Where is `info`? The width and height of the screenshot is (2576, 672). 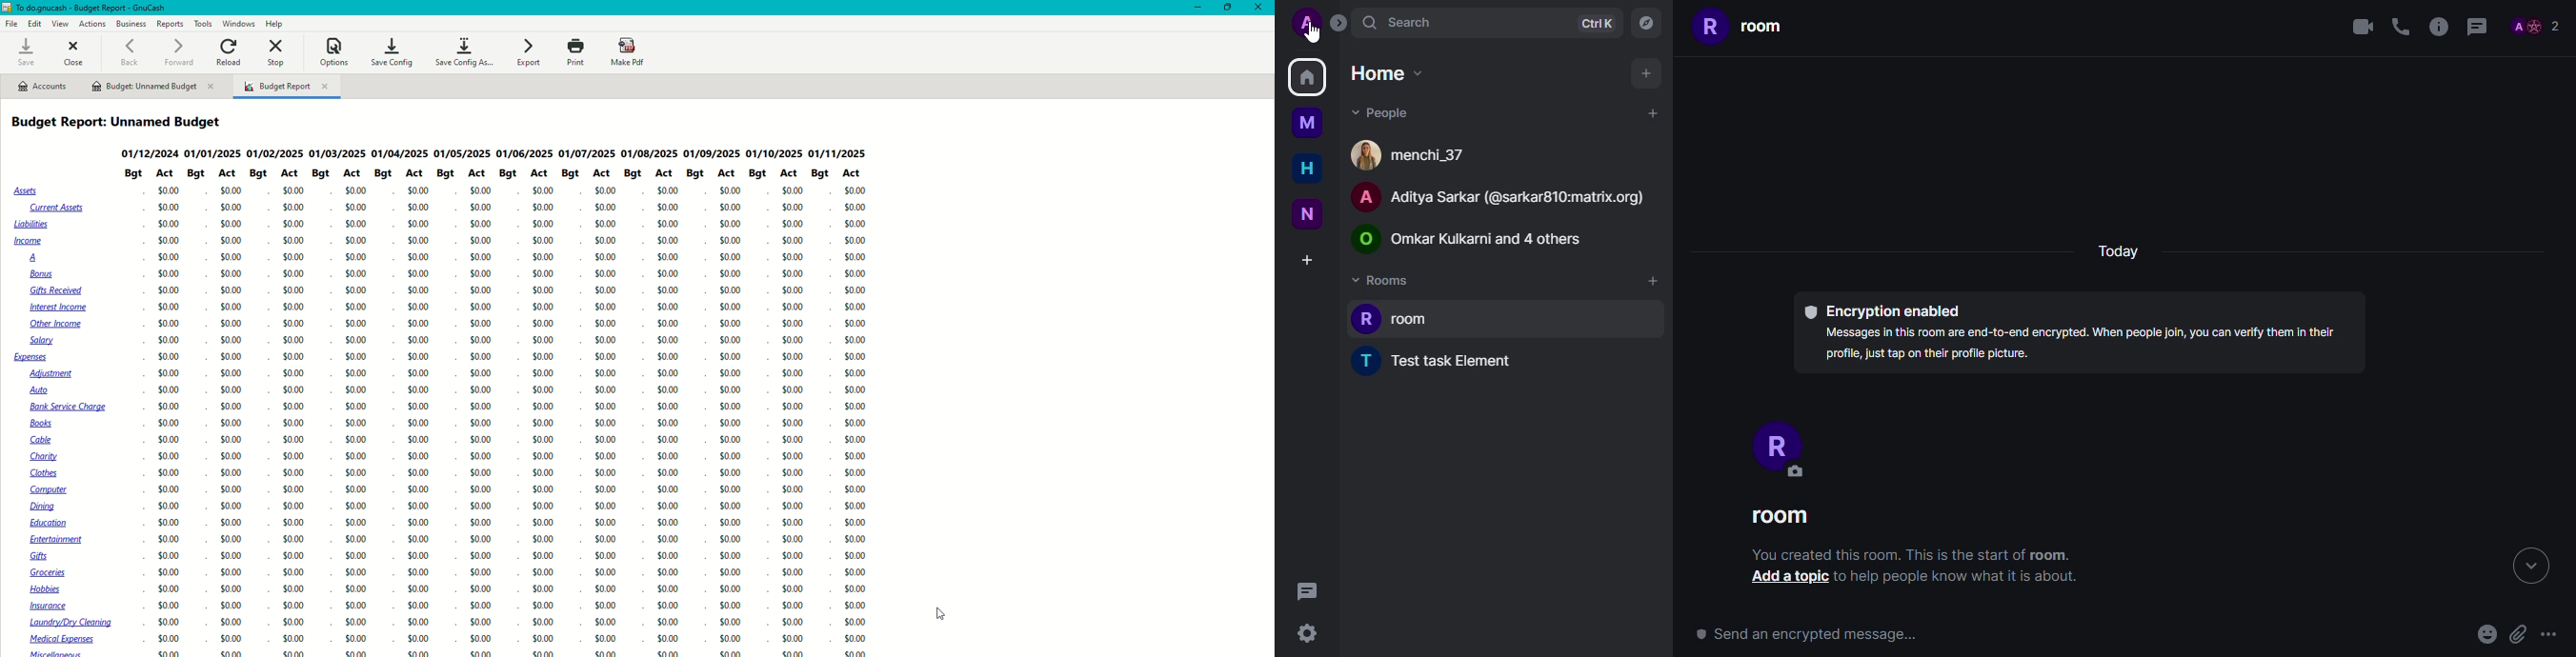
info is located at coordinates (2082, 348).